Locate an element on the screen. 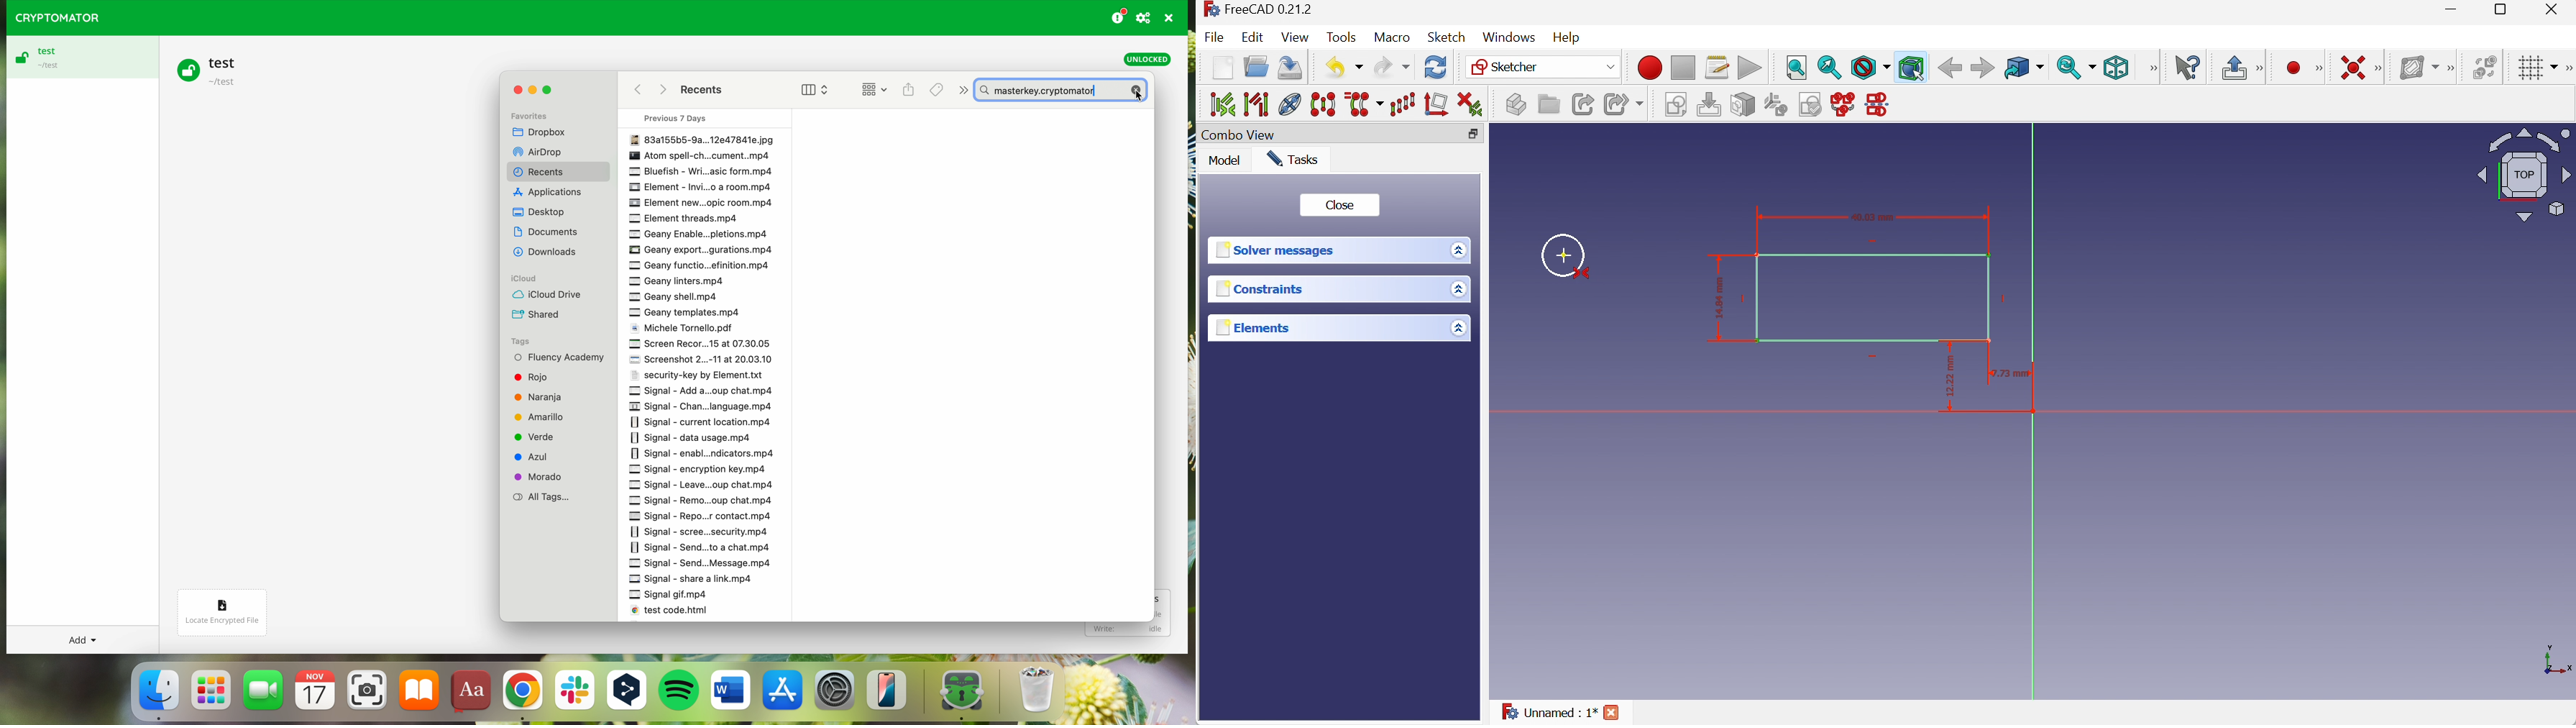 The width and height of the screenshot is (2576, 728). Windows is located at coordinates (1510, 37).